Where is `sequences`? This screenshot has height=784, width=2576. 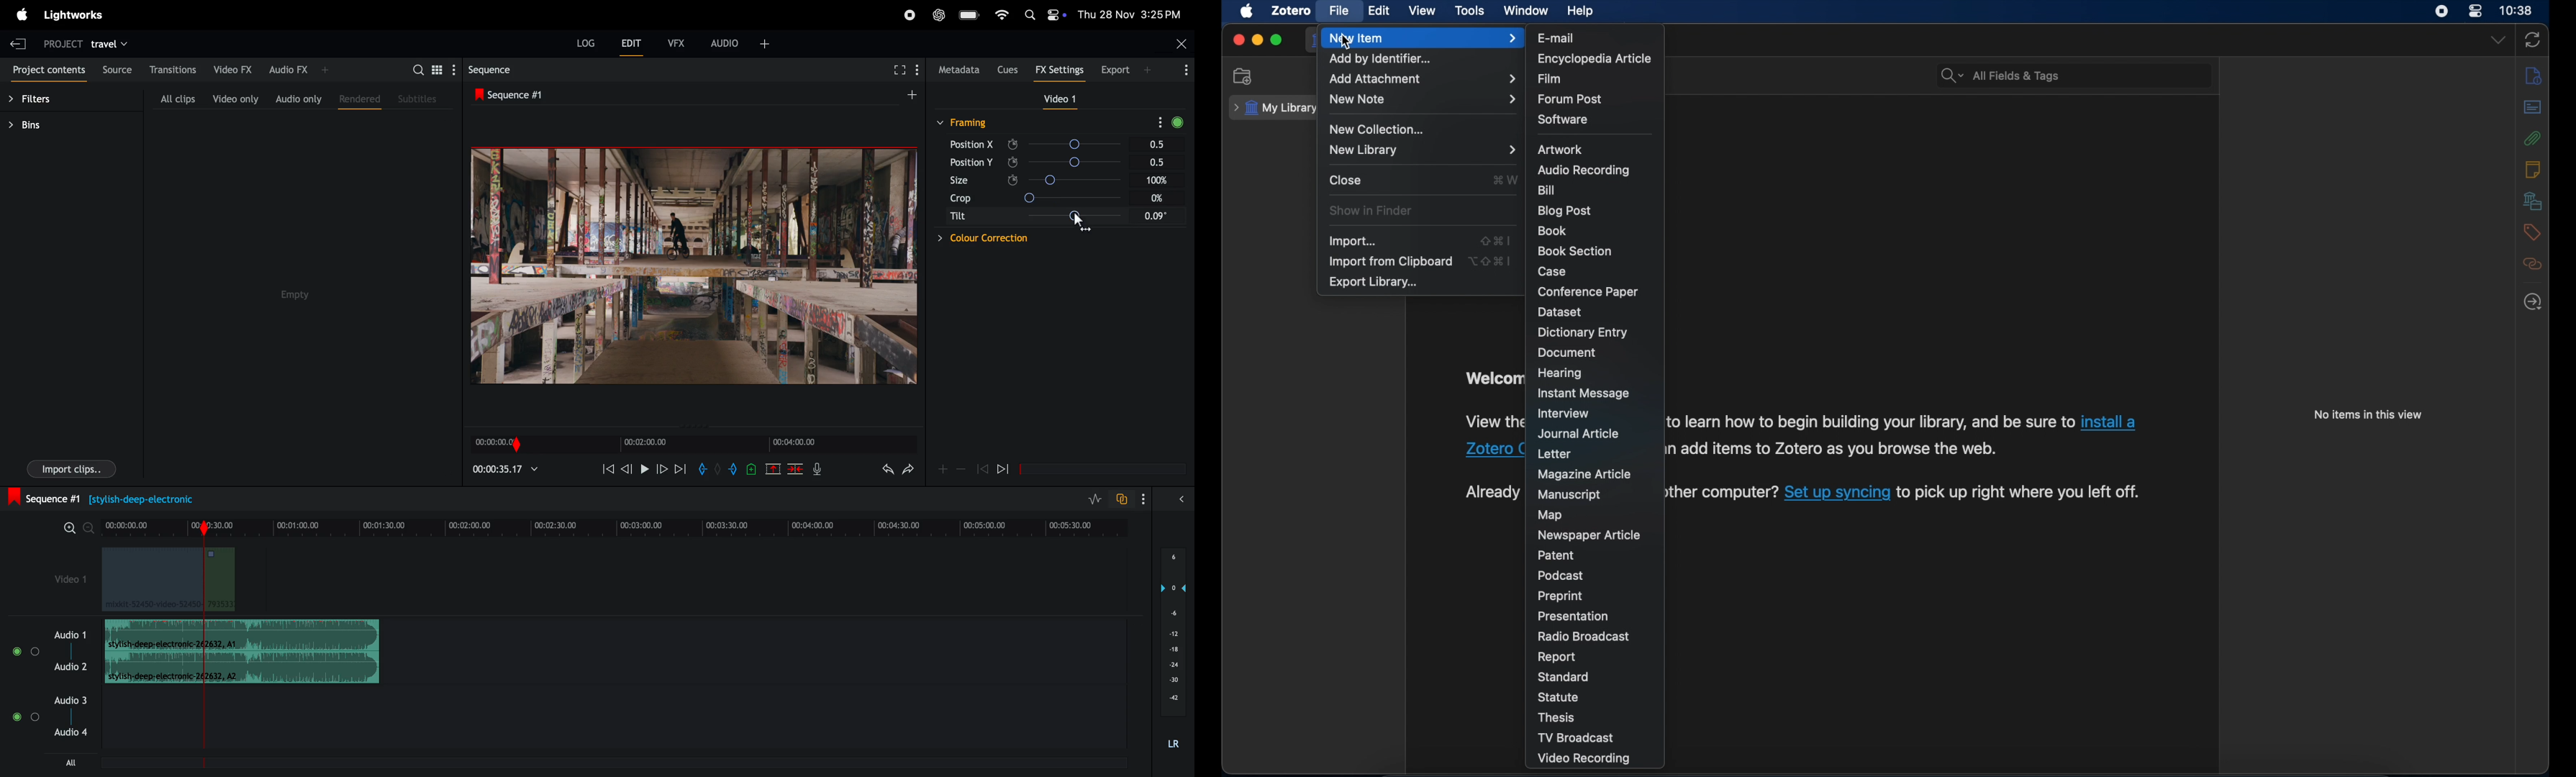
sequences is located at coordinates (495, 69).